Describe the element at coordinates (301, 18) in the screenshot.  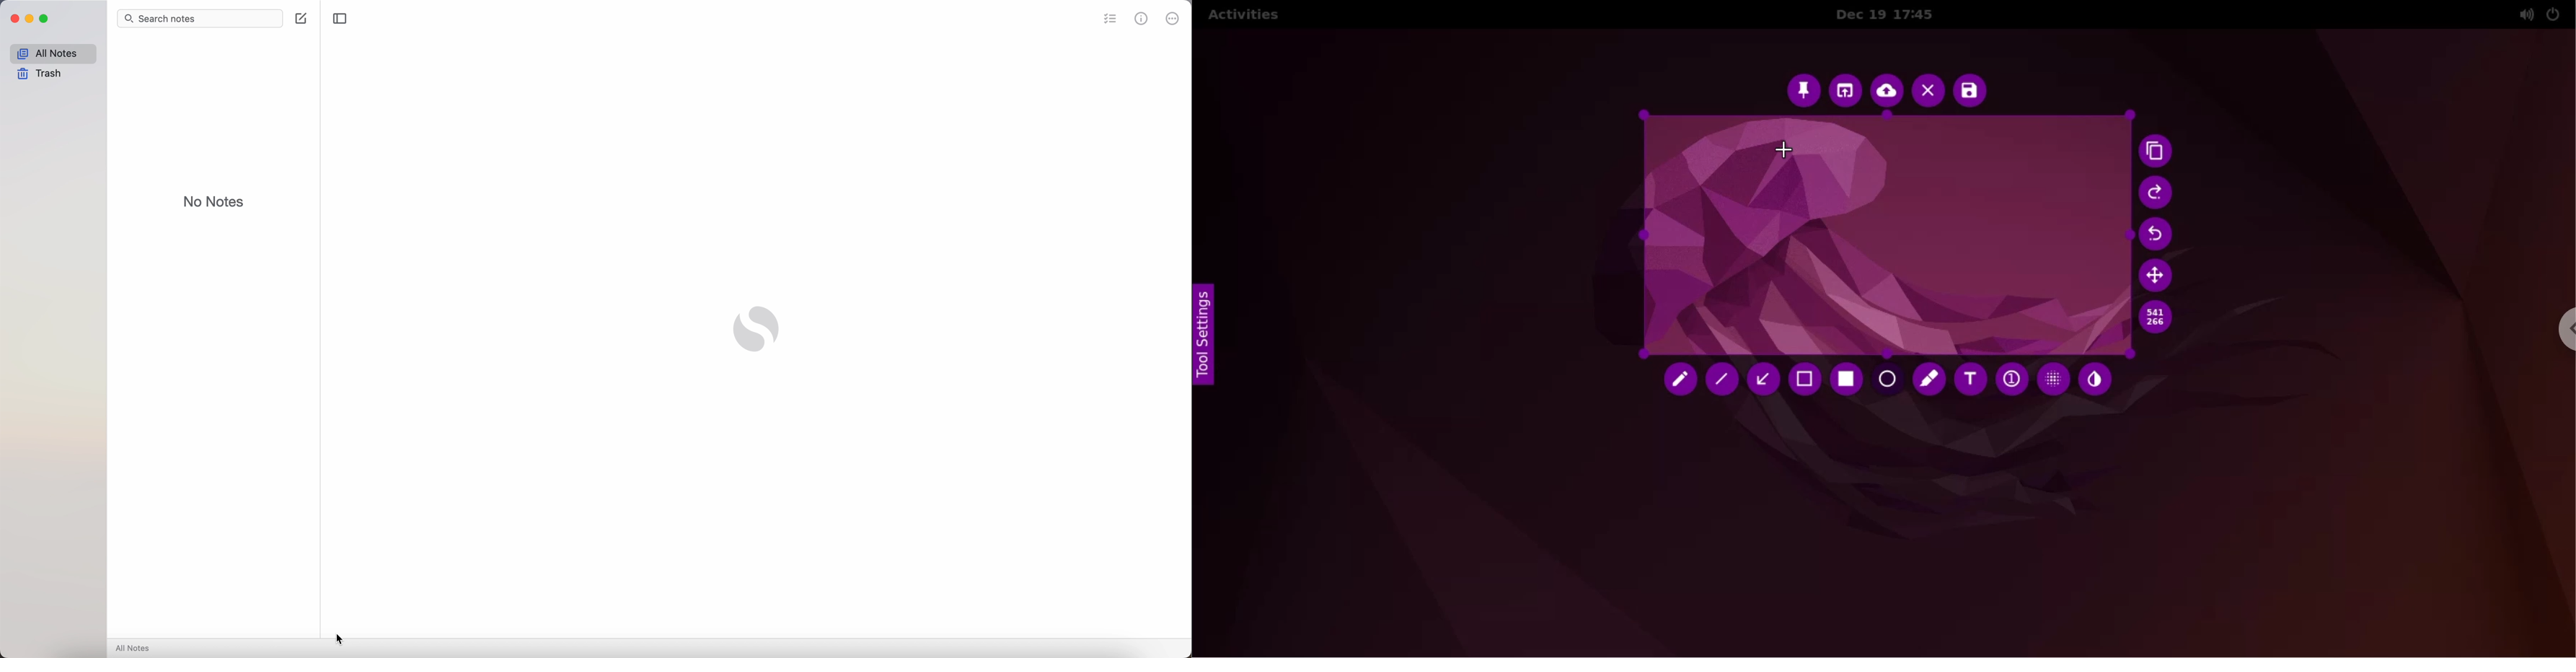
I see `create note` at that location.